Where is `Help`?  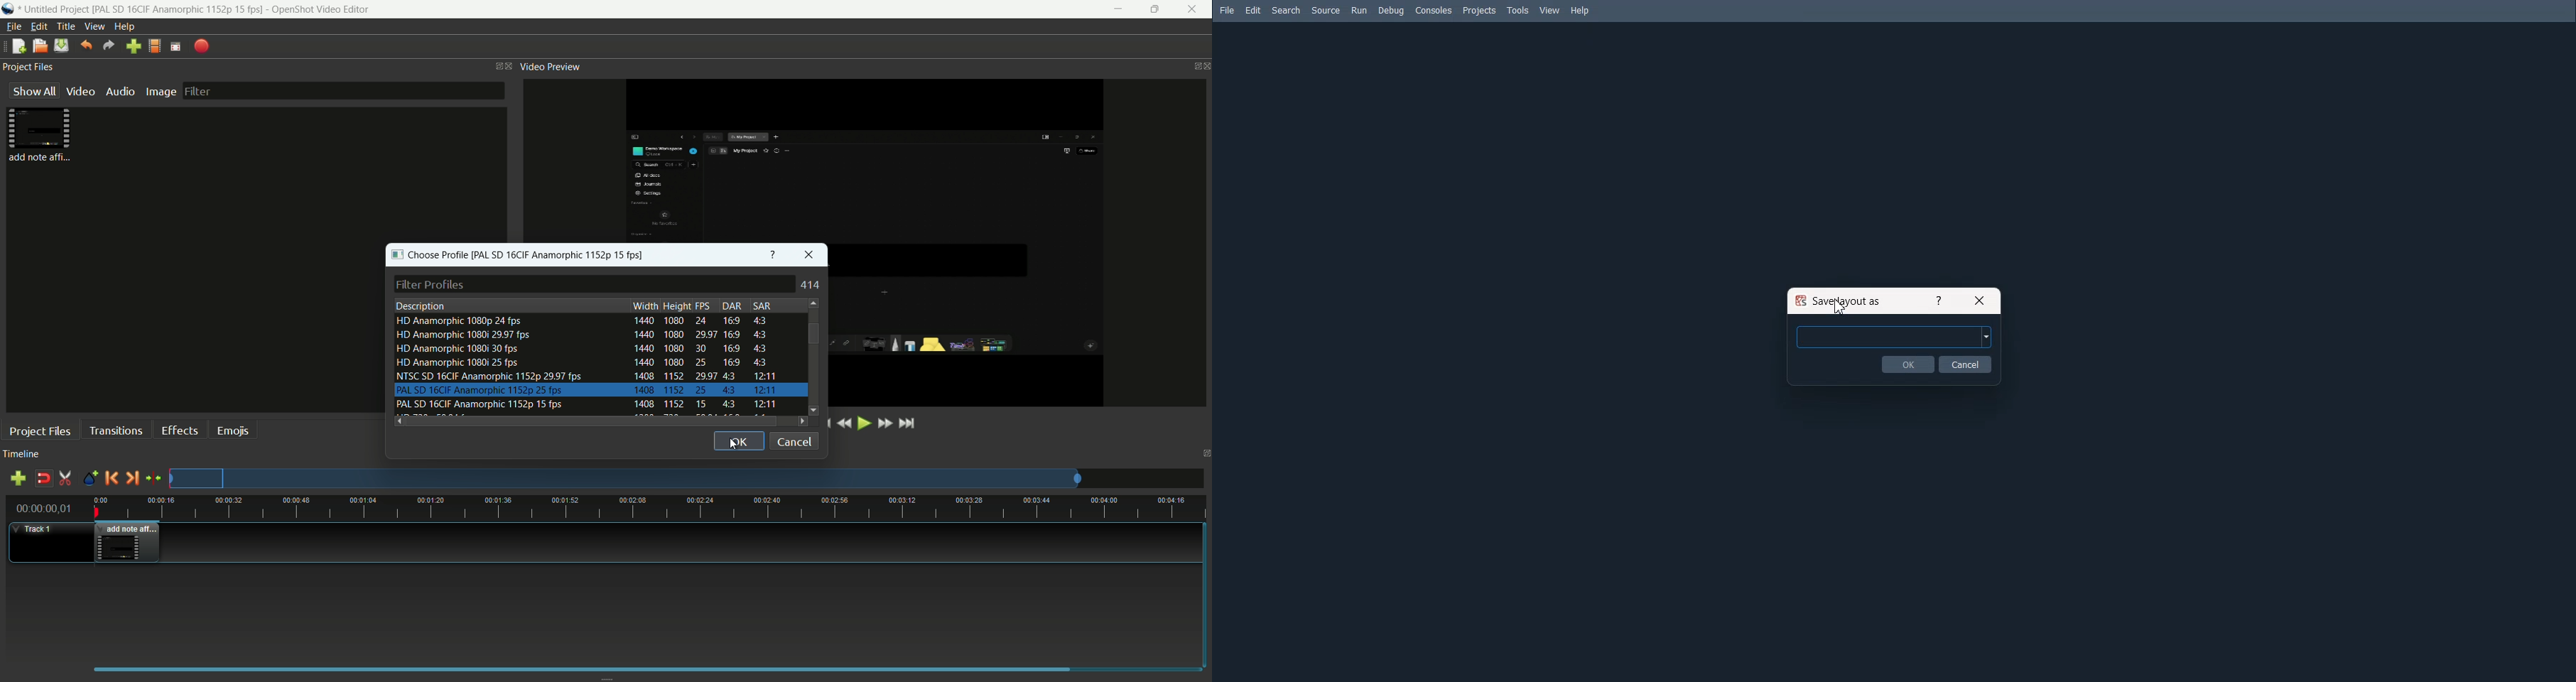 Help is located at coordinates (1581, 11).